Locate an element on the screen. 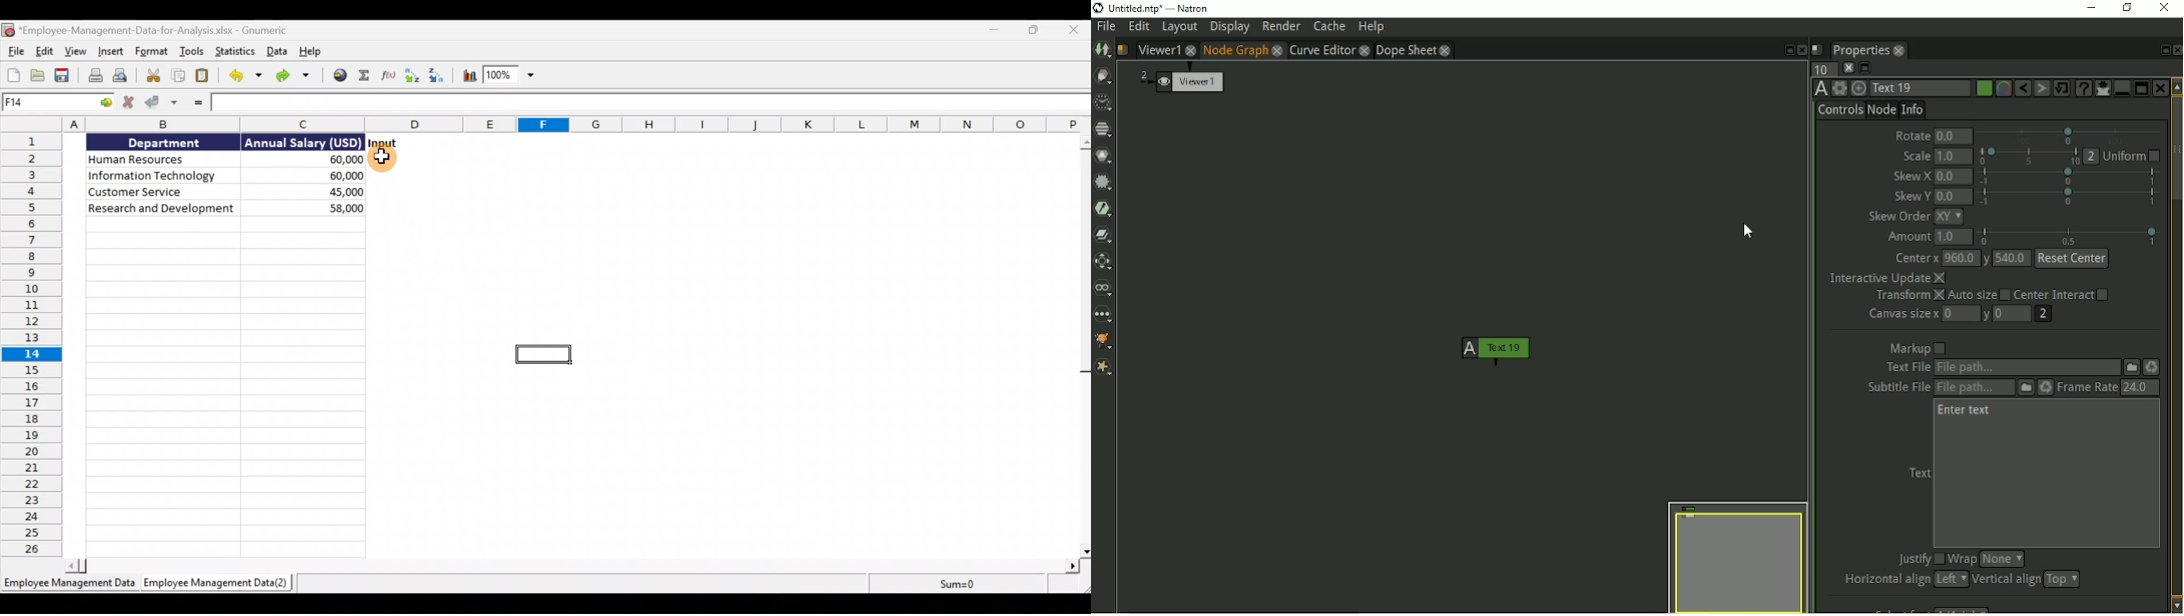  sum=0 is located at coordinates (956, 583).